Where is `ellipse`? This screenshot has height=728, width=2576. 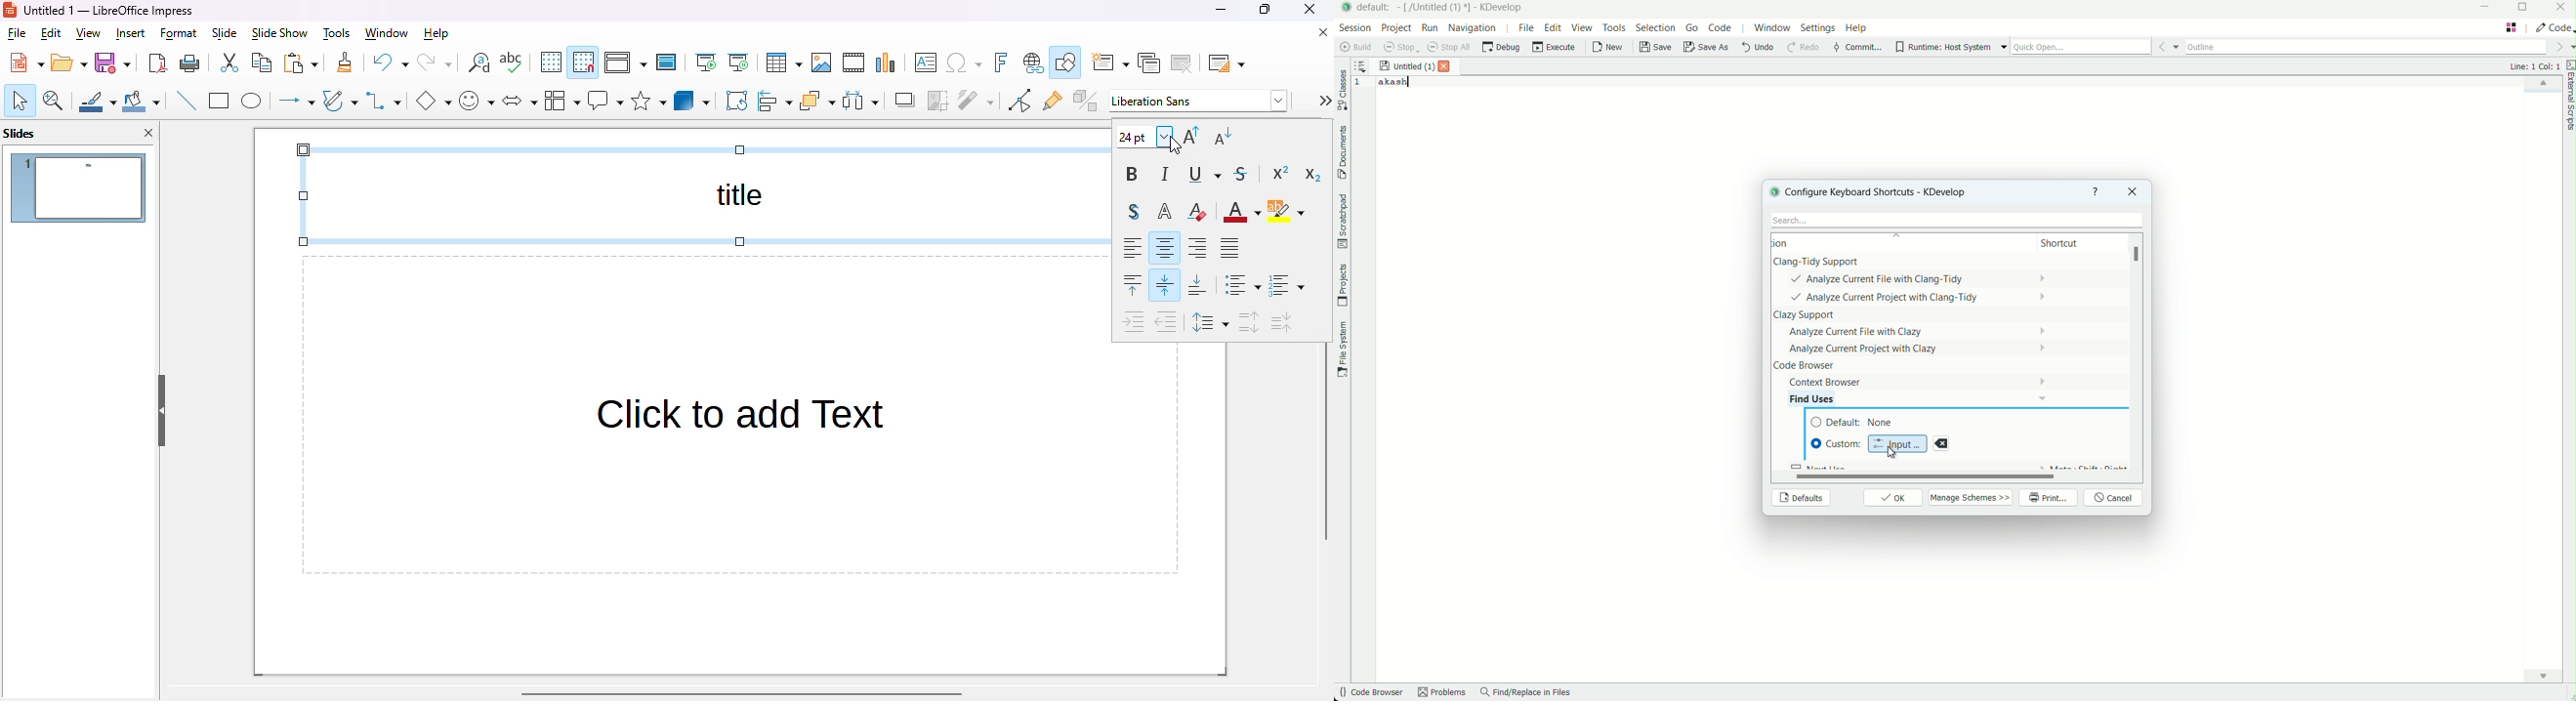
ellipse is located at coordinates (252, 102).